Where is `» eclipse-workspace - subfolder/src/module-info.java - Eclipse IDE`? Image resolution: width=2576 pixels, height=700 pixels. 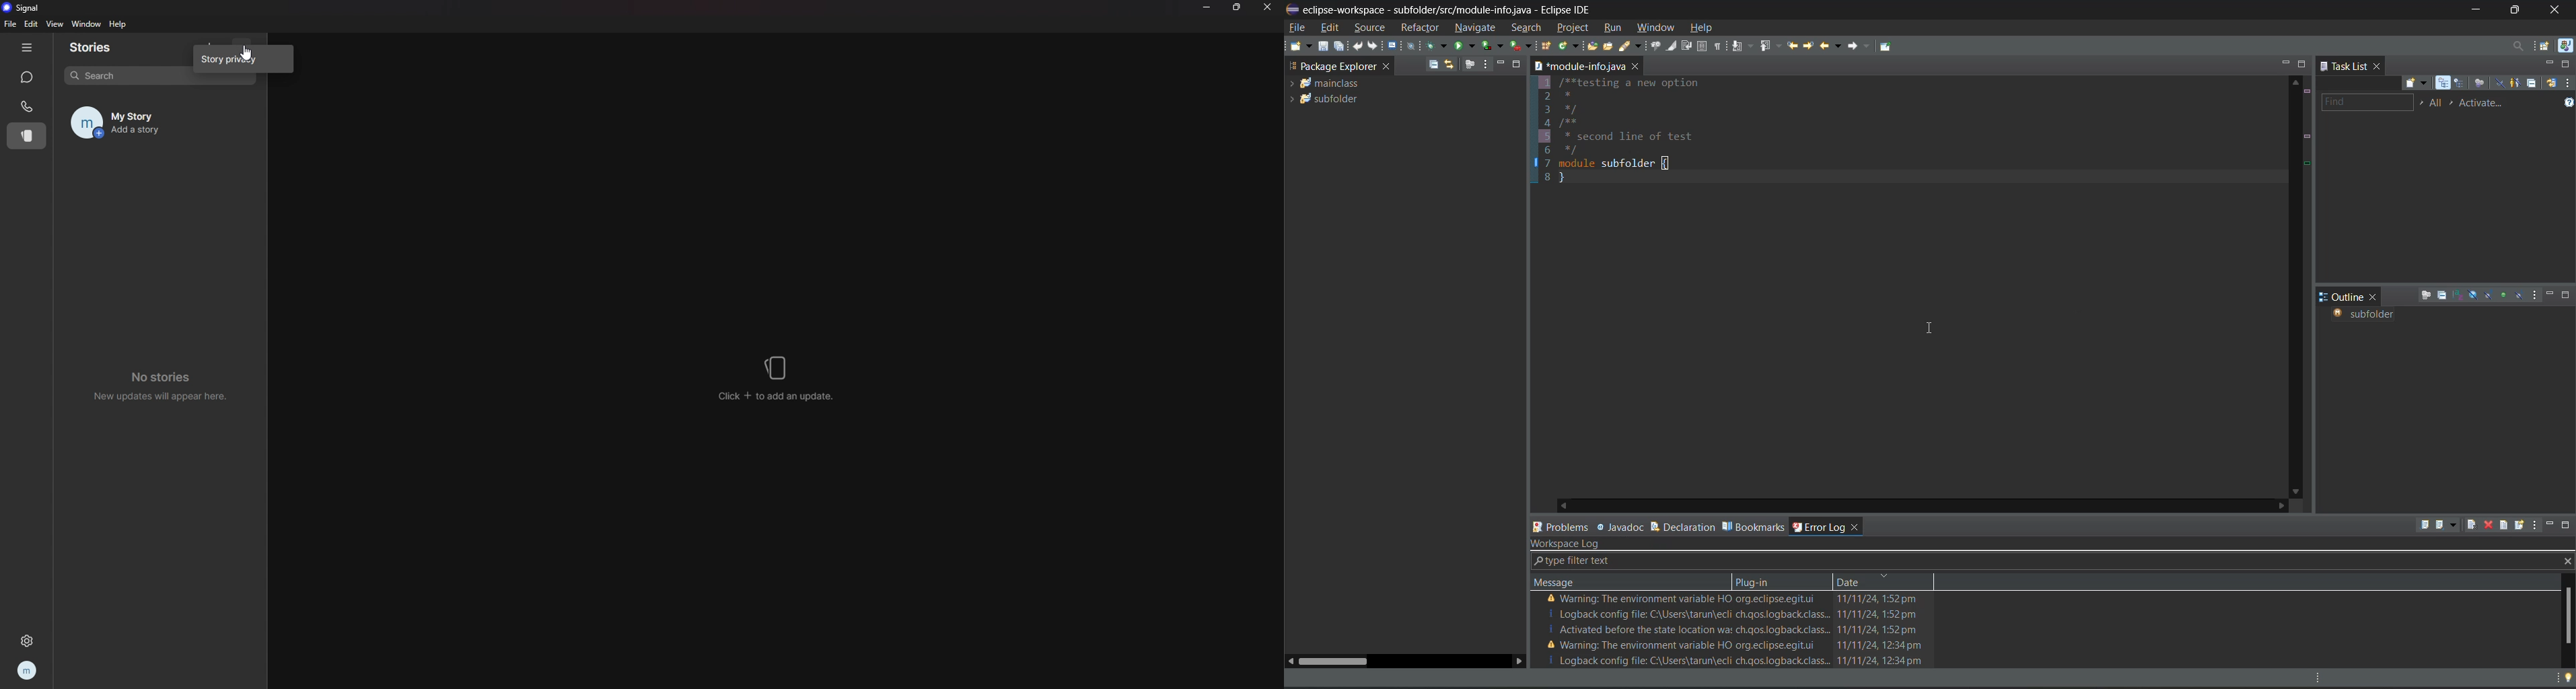
» eclipse-workspace - subfolder/src/module-info.java - Eclipse IDE is located at coordinates (1456, 8).